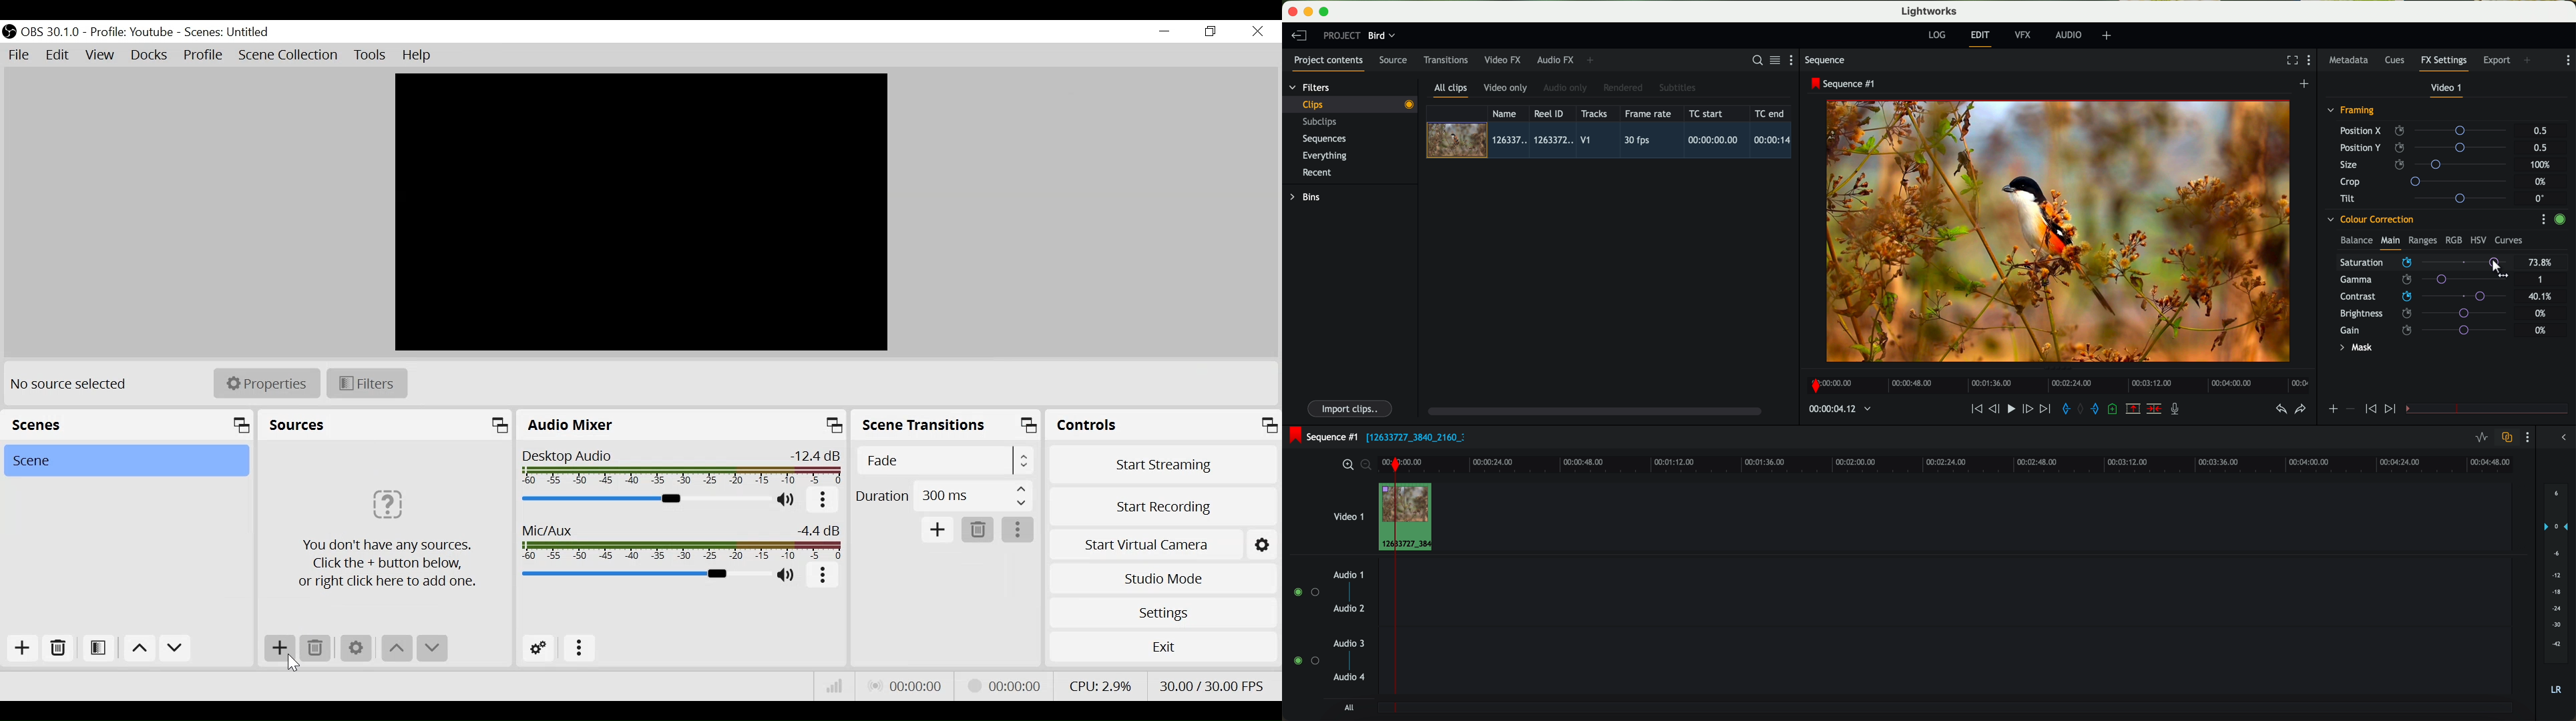 This screenshot has width=2576, height=728. What do you see at coordinates (938, 530) in the screenshot?
I see `Add` at bounding box center [938, 530].